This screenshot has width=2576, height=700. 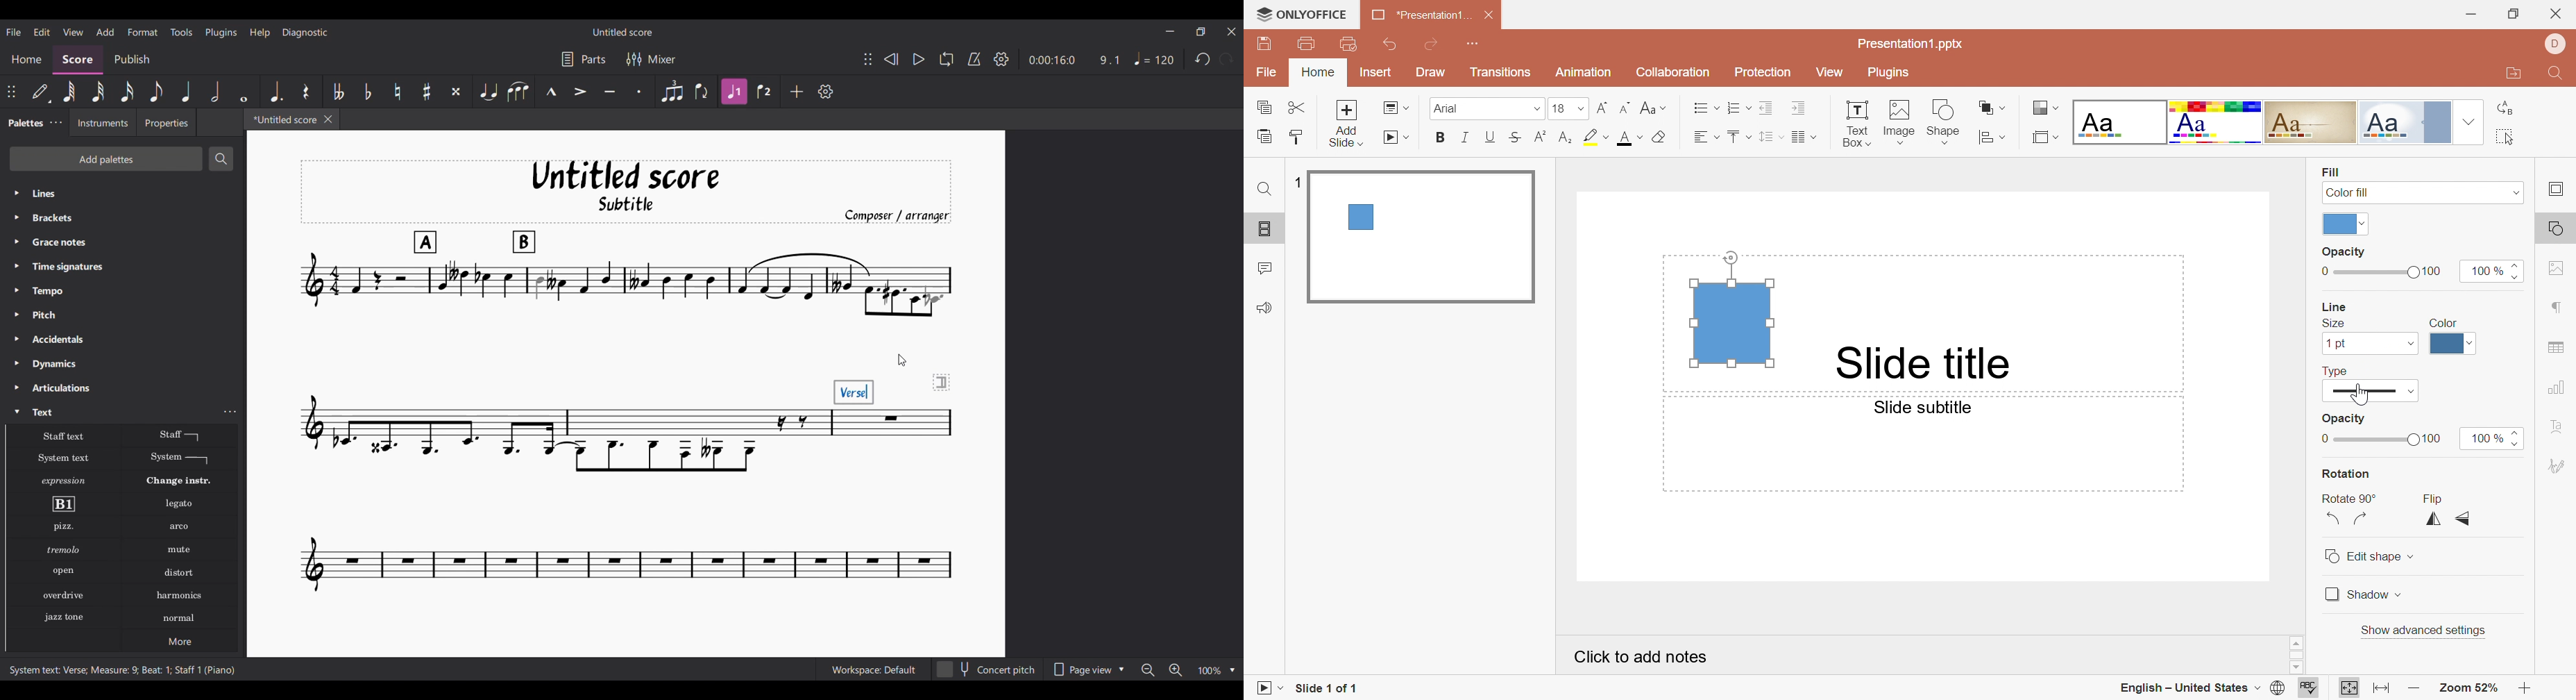 What do you see at coordinates (1266, 73) in the screenshot?
I see `File` at bounding box center [1266, 73].